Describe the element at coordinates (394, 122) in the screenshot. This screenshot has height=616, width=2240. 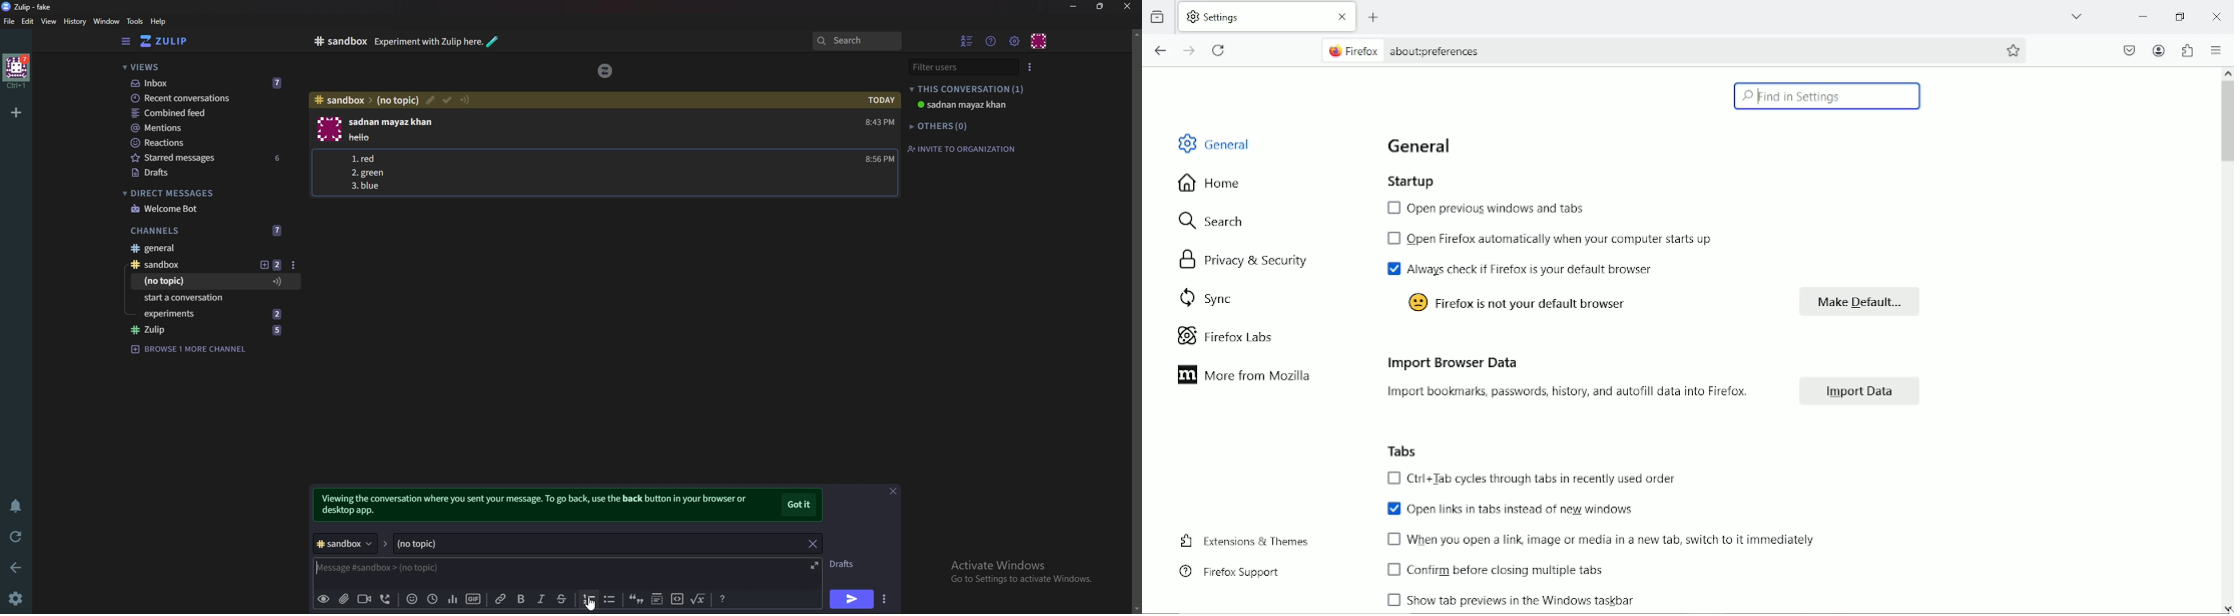
I see `User` at that location.